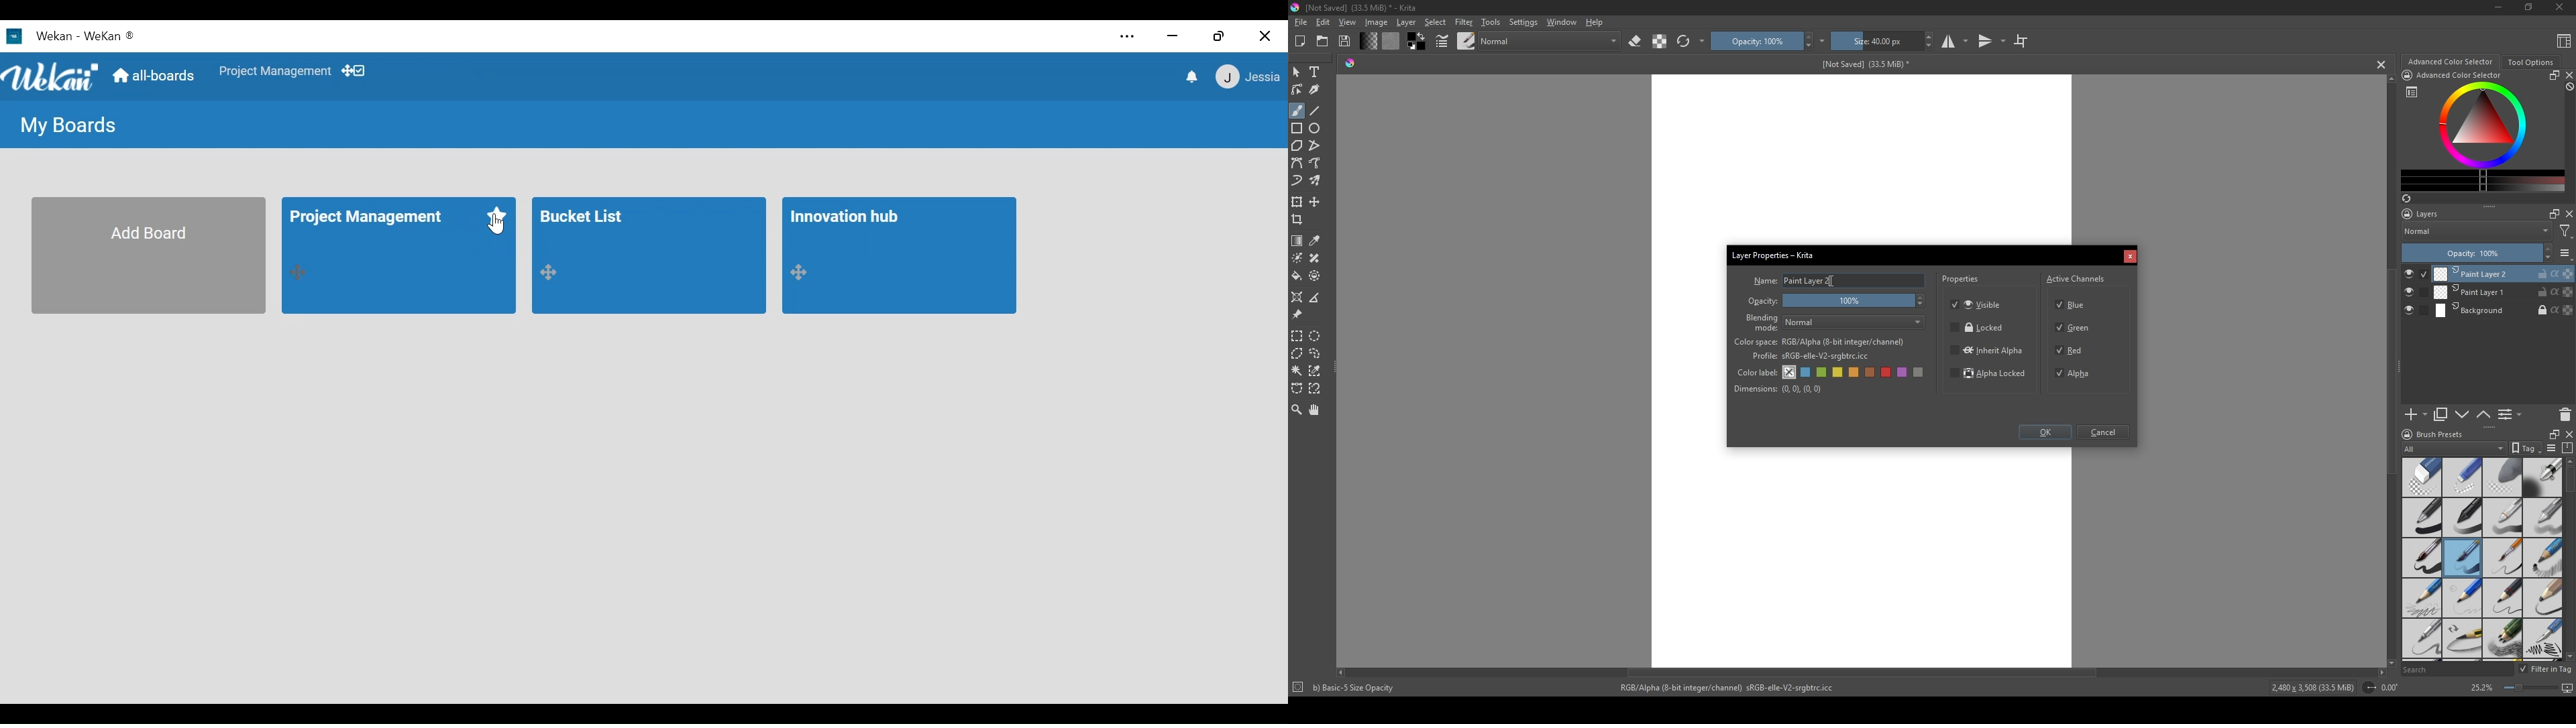 The image size is (2576, 728). What do you see at coordinates (2462, 414) in the screenshot?
I see `down` at bounding box center [2462, 414].